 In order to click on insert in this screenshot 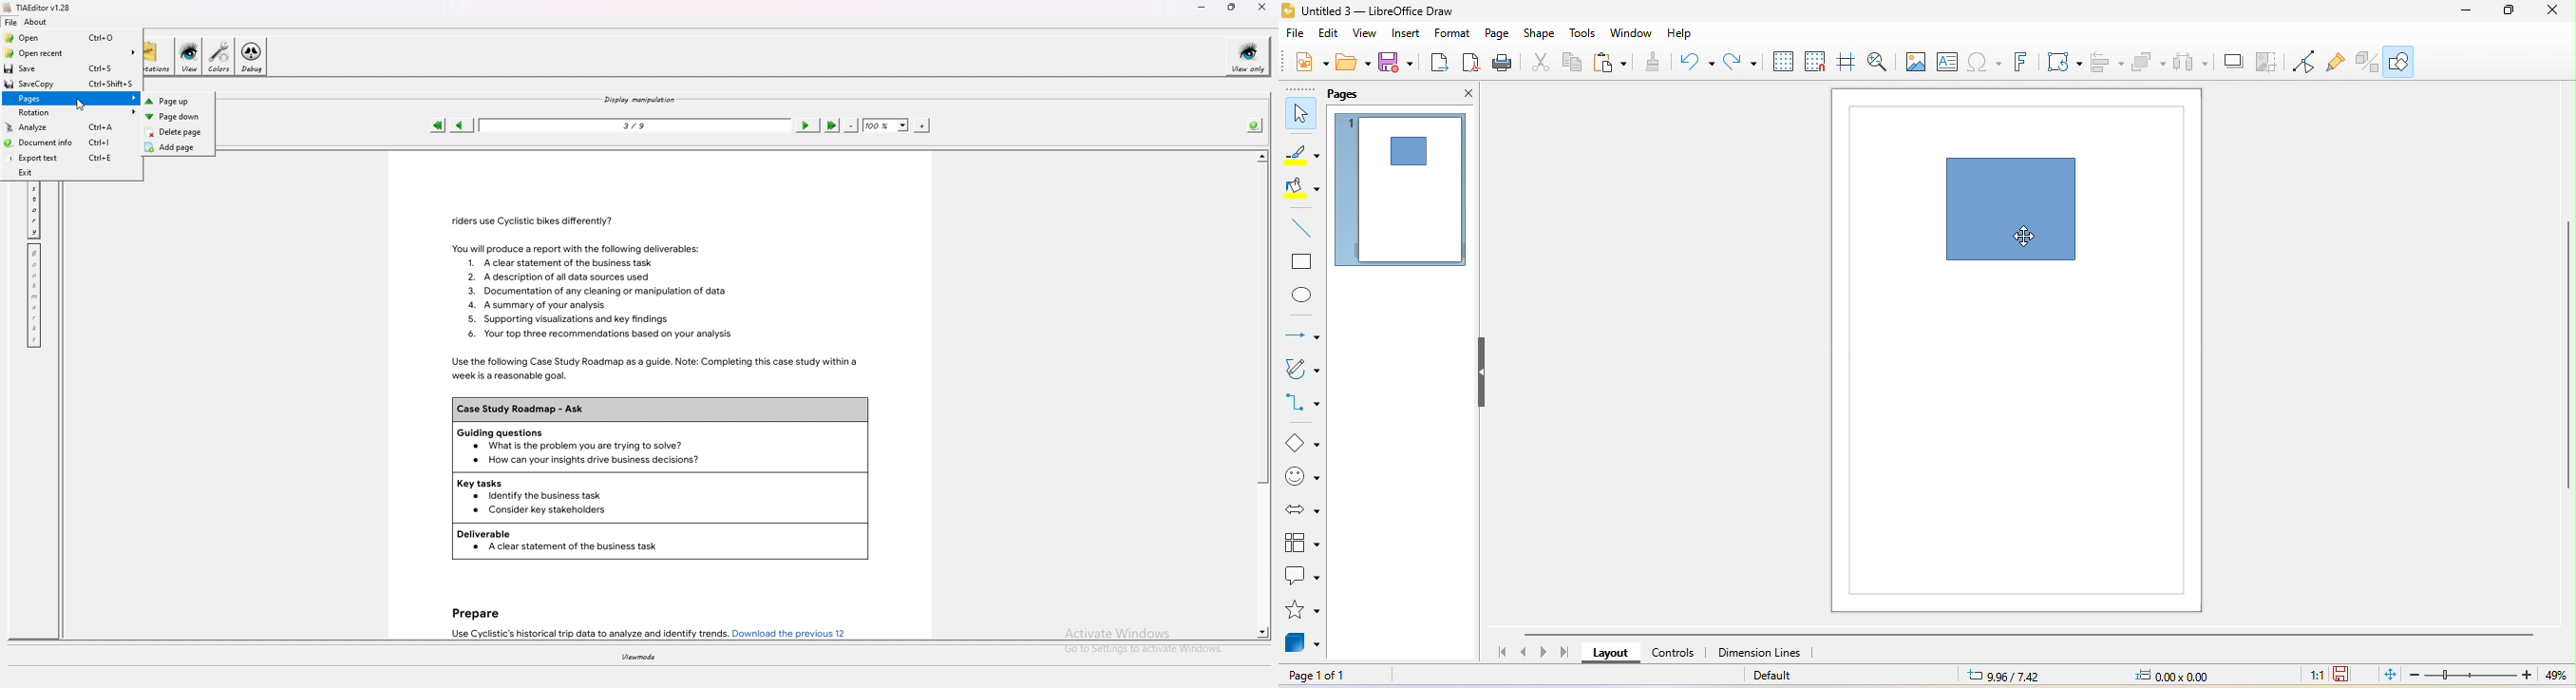, I will do `click(1411, 36)`.